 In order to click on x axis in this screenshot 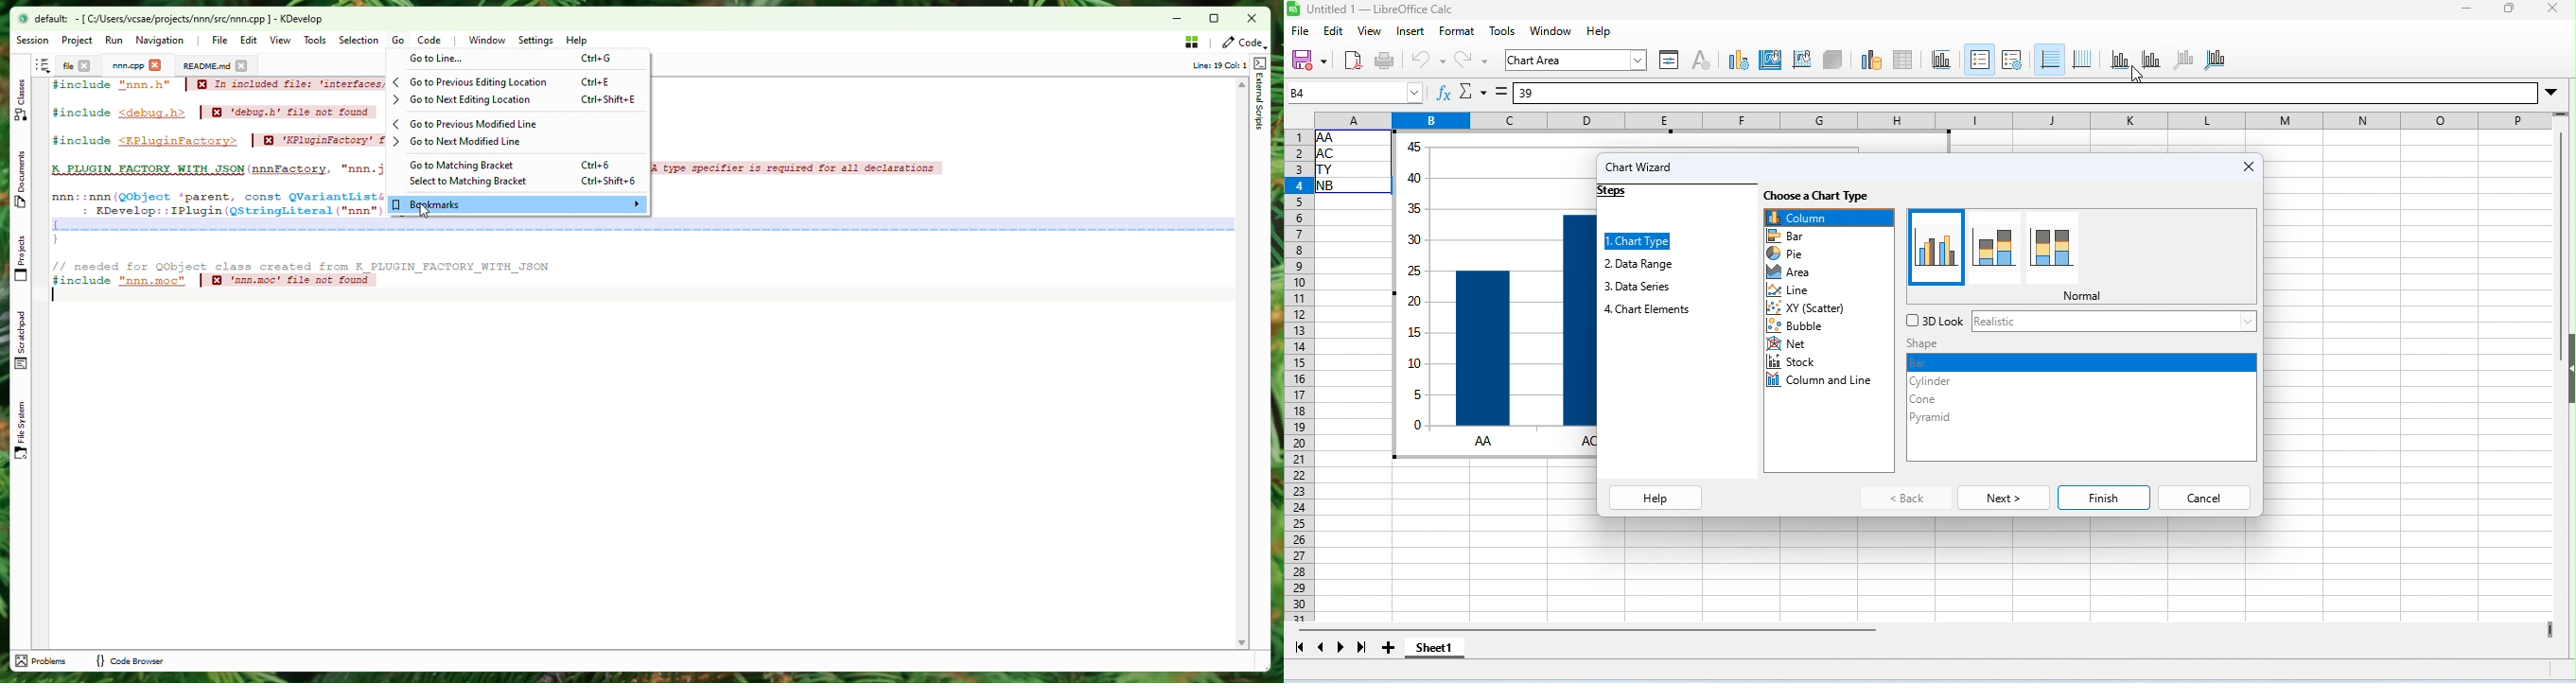, I will do `click(2121, 59)`.